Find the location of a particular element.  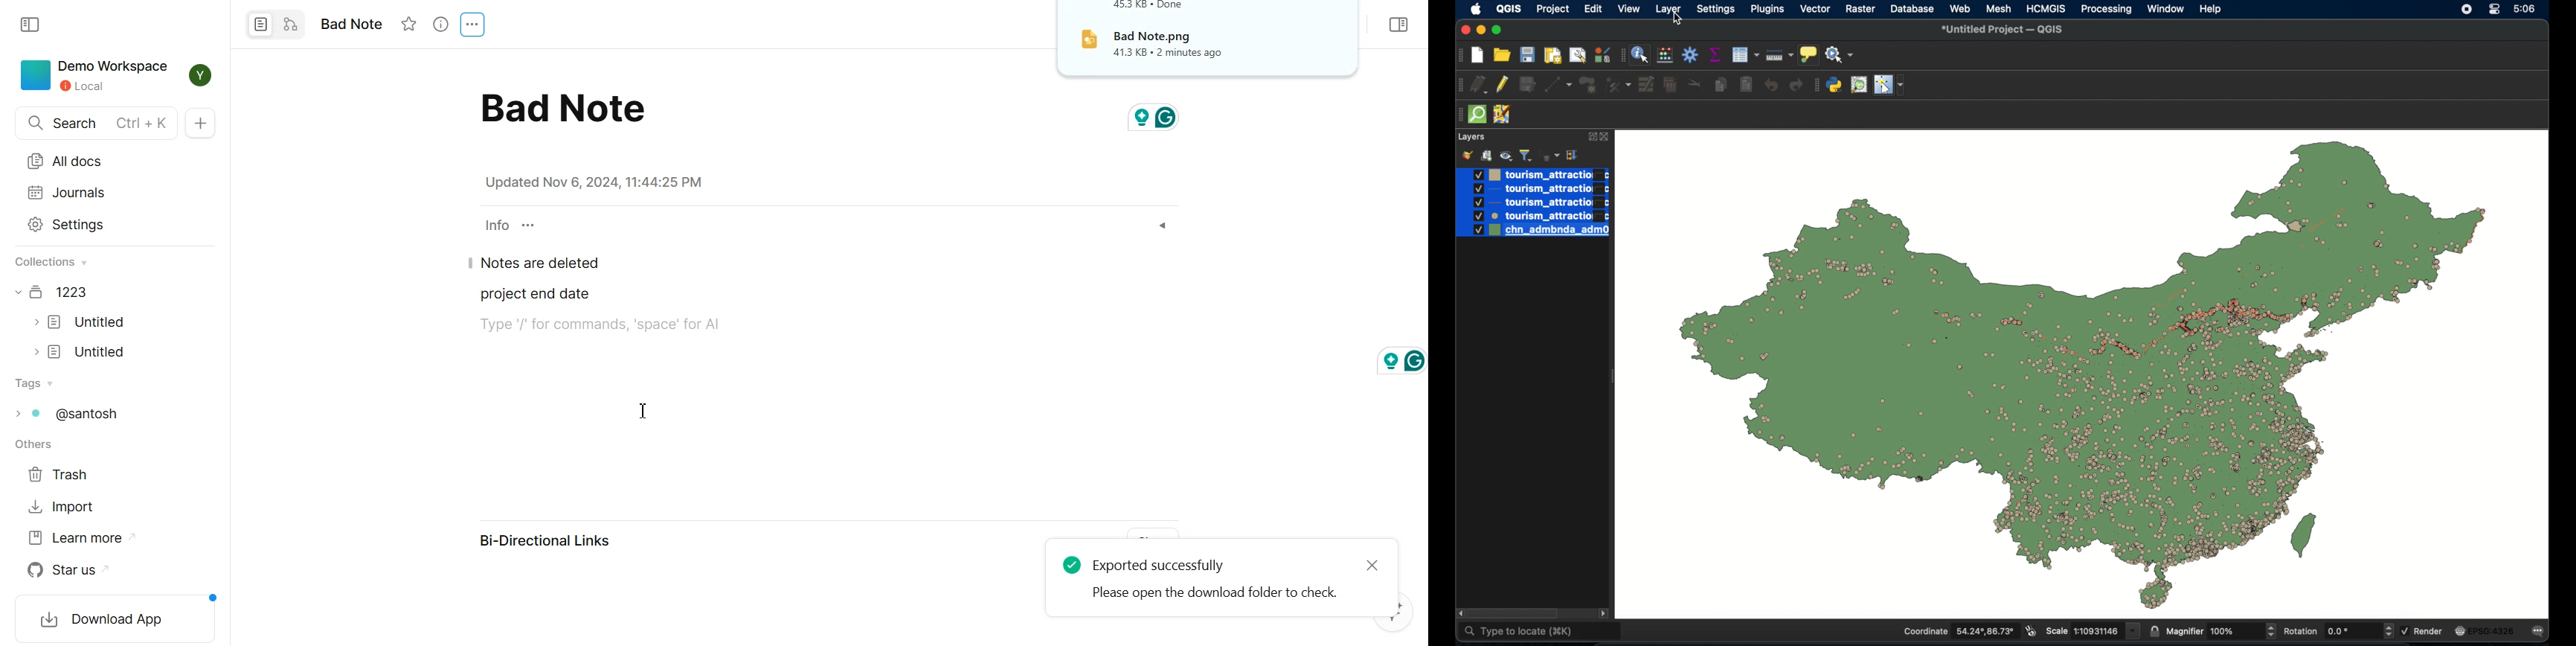

database is located at coordinates (1912, 9).